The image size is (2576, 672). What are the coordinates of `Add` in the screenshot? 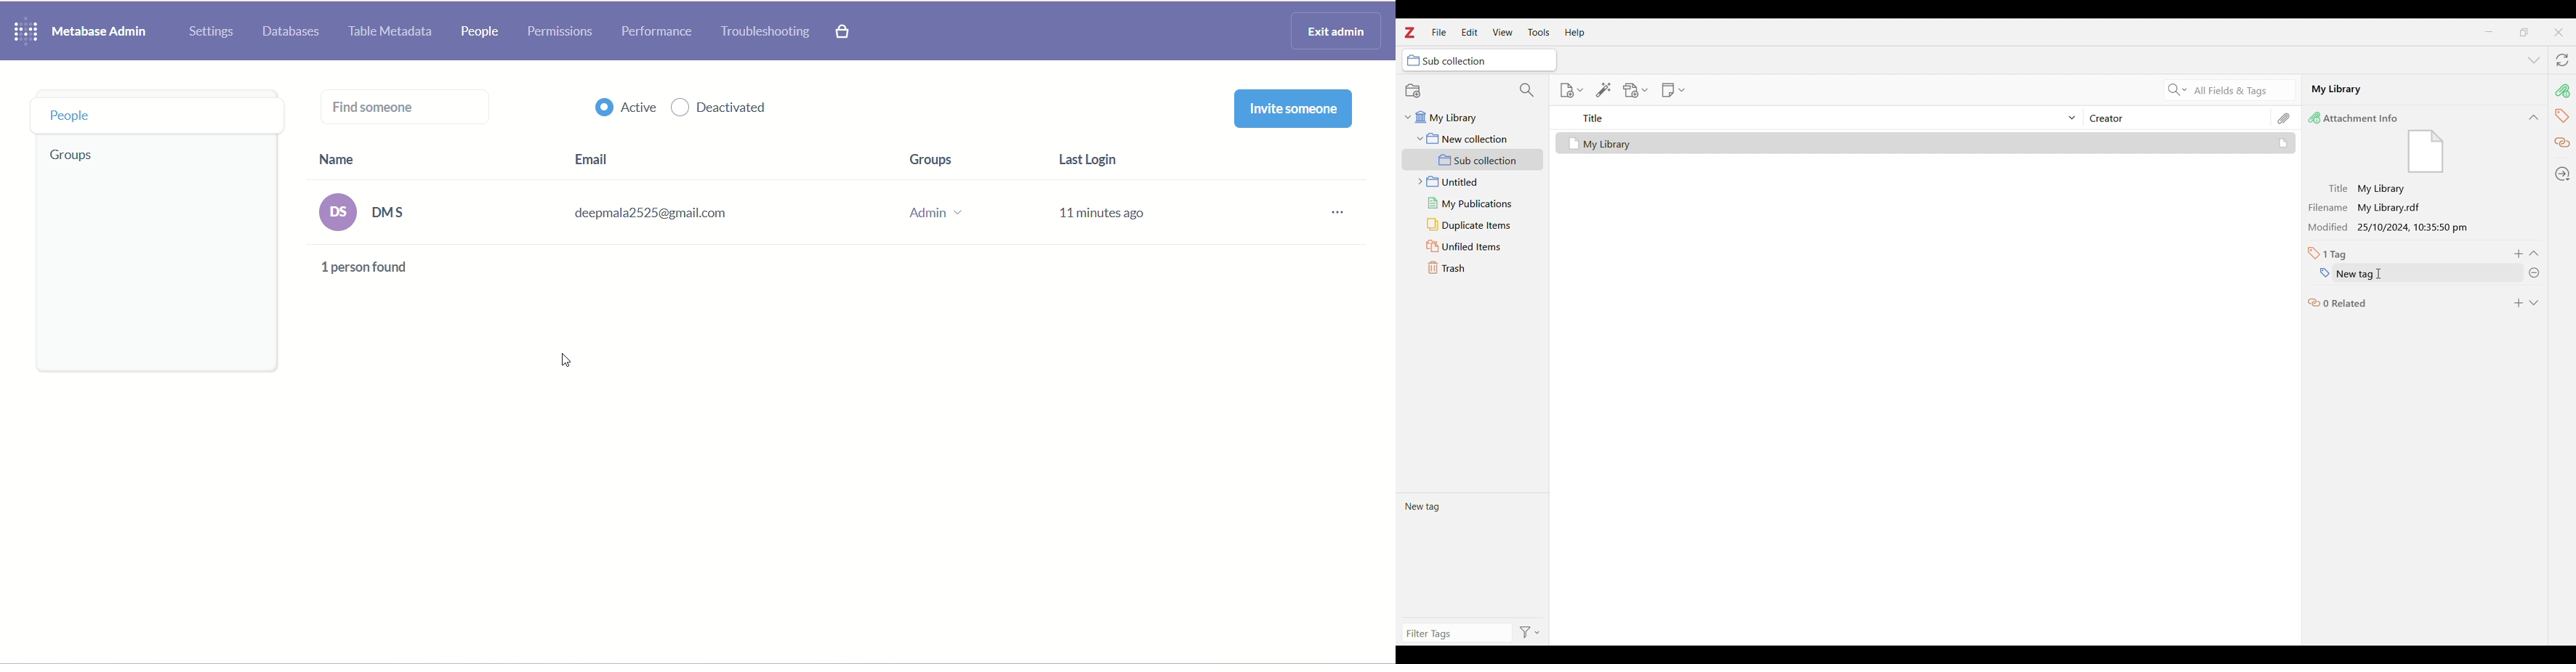 It's located at (2519, 303).